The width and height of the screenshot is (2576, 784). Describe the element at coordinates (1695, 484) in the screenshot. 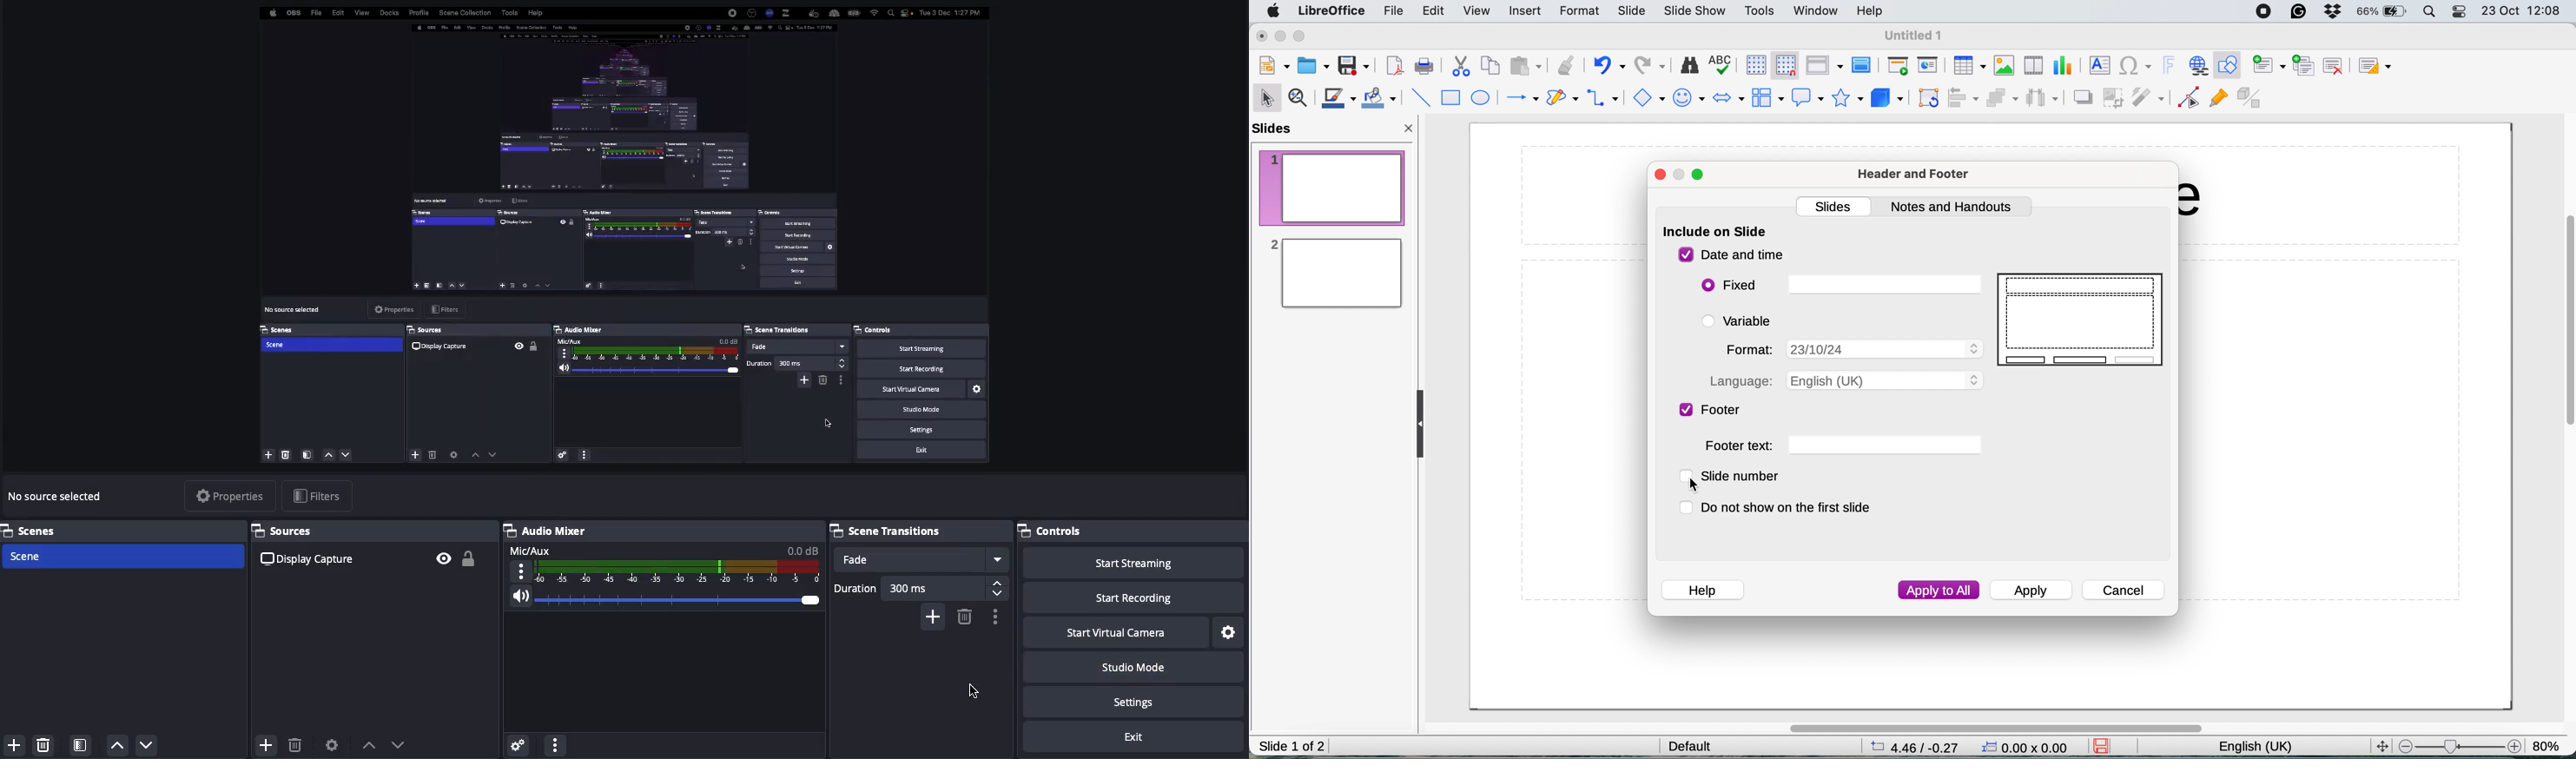

I see `cursor` at that location.